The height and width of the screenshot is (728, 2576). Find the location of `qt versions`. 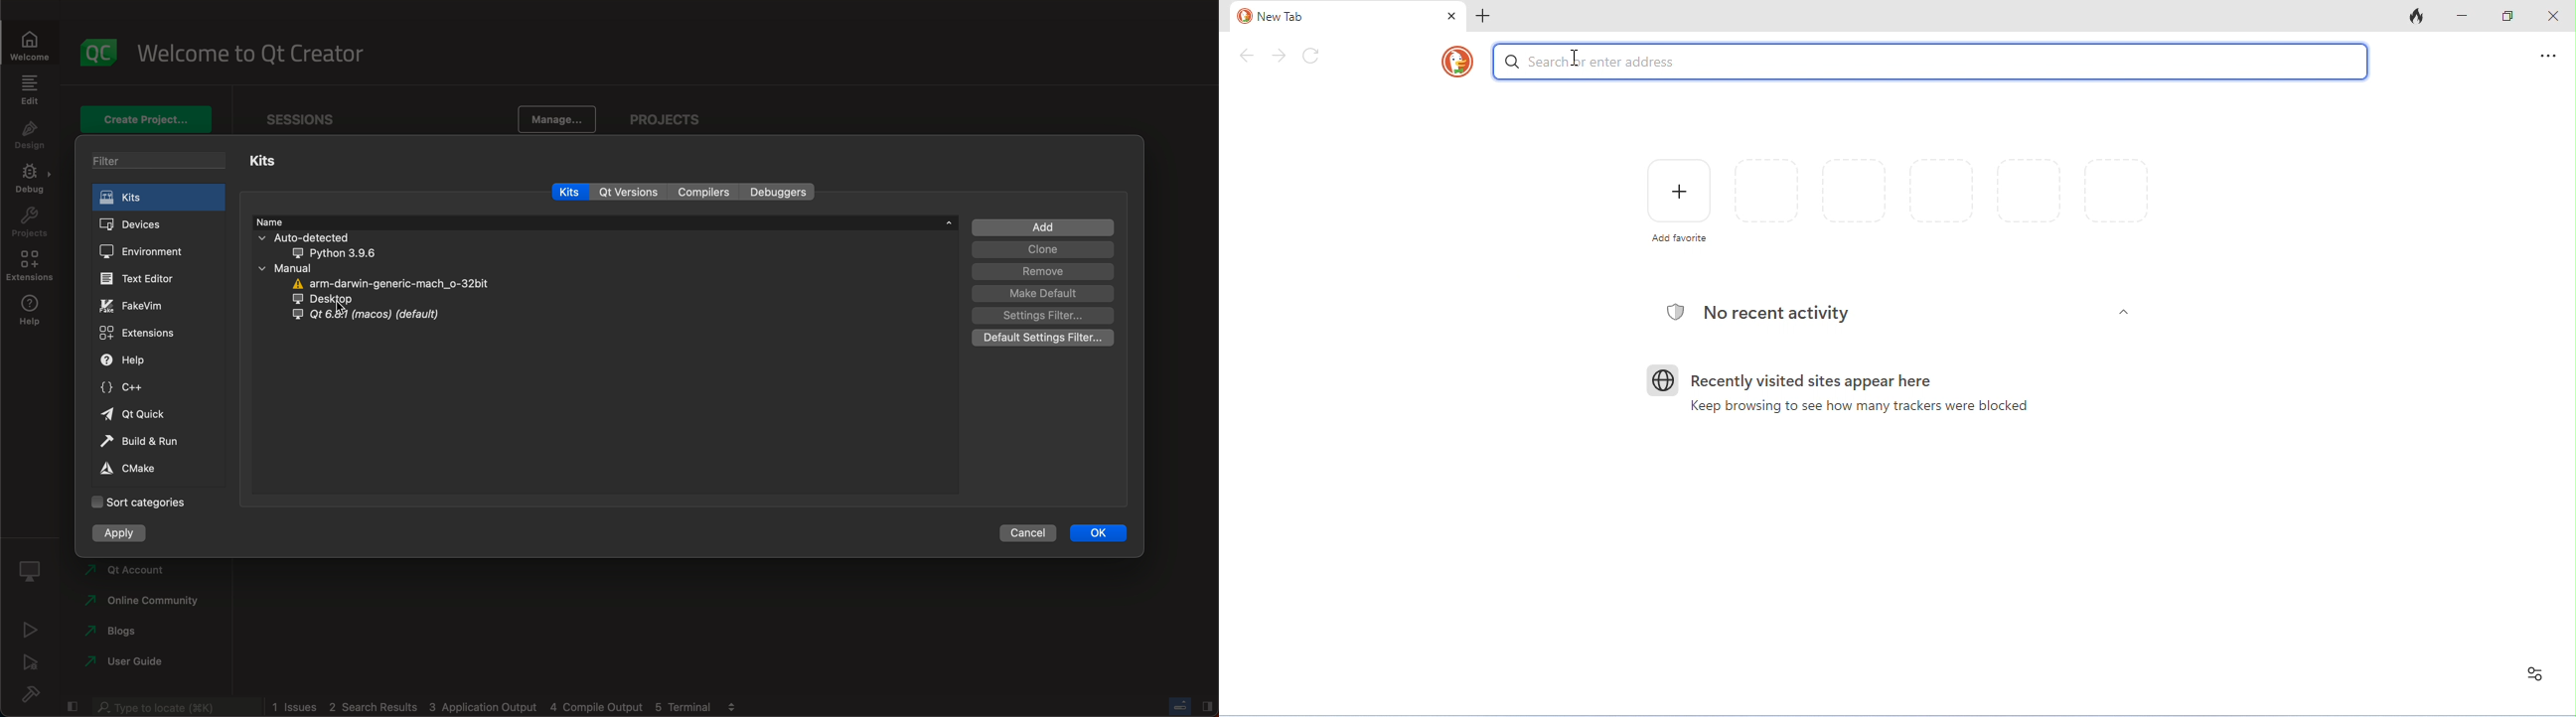

qt versions is located at coordinates (631, 192).